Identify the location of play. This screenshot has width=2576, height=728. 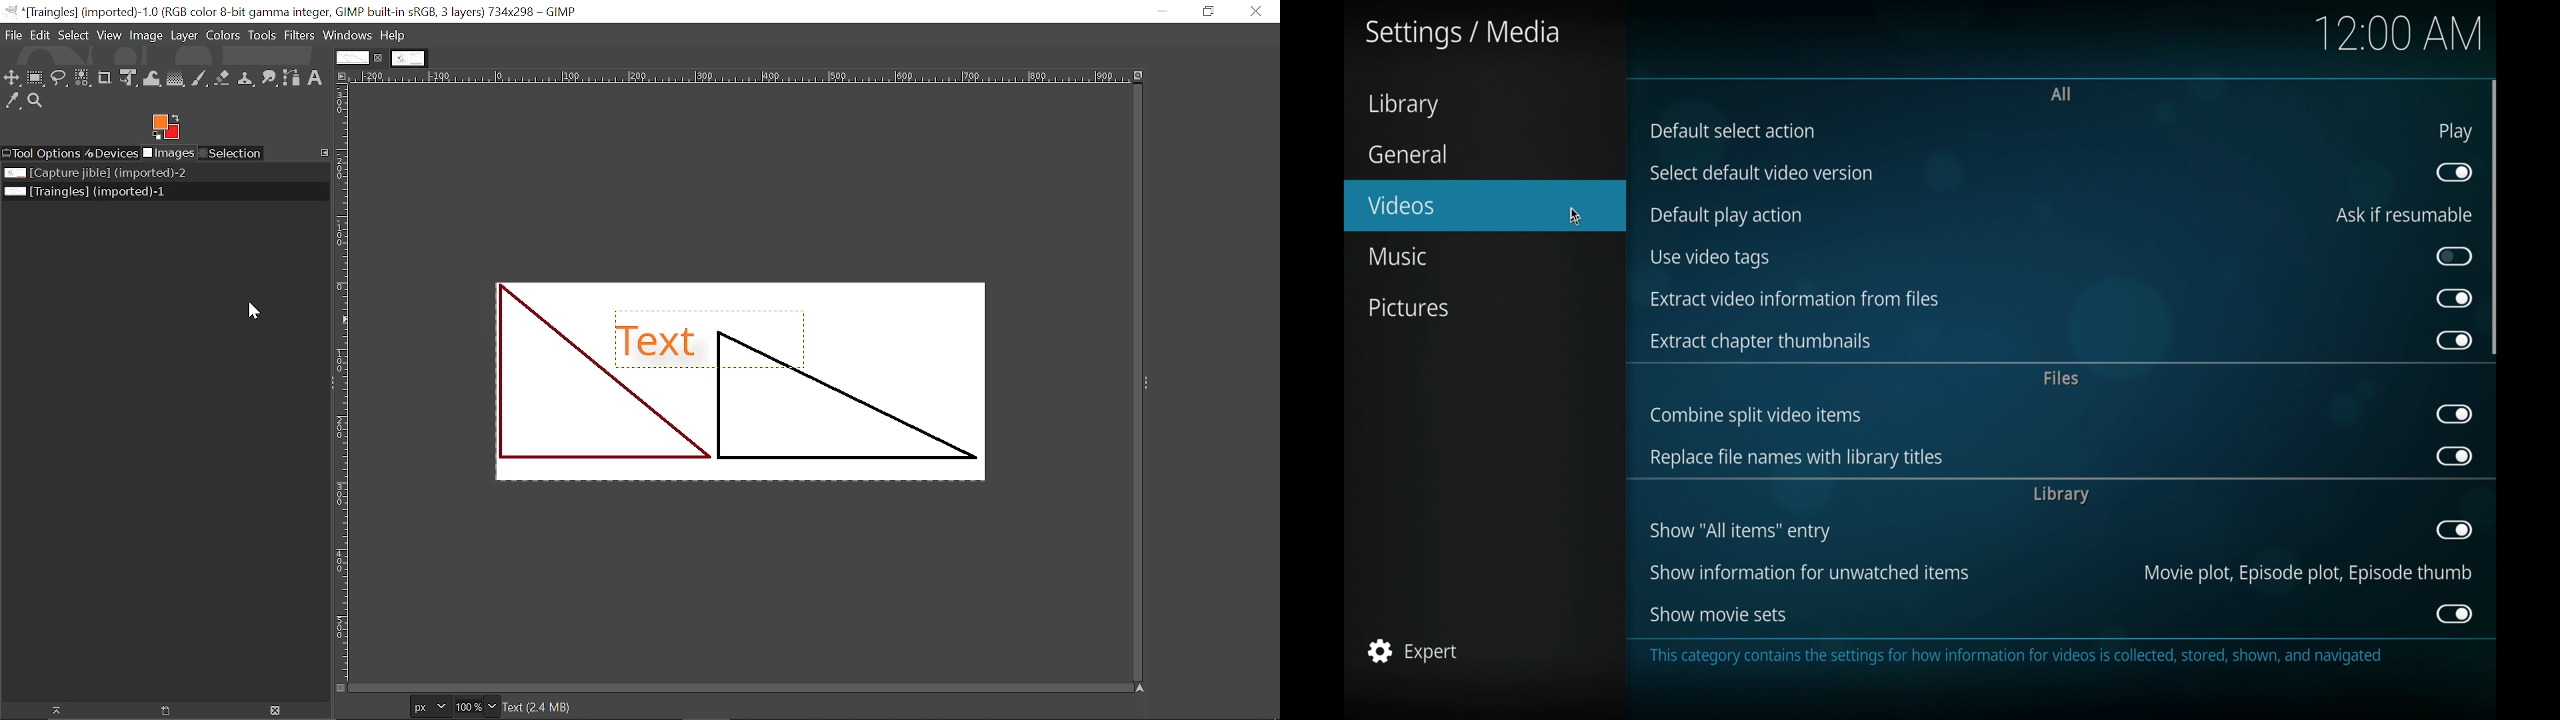
(2456, 132).